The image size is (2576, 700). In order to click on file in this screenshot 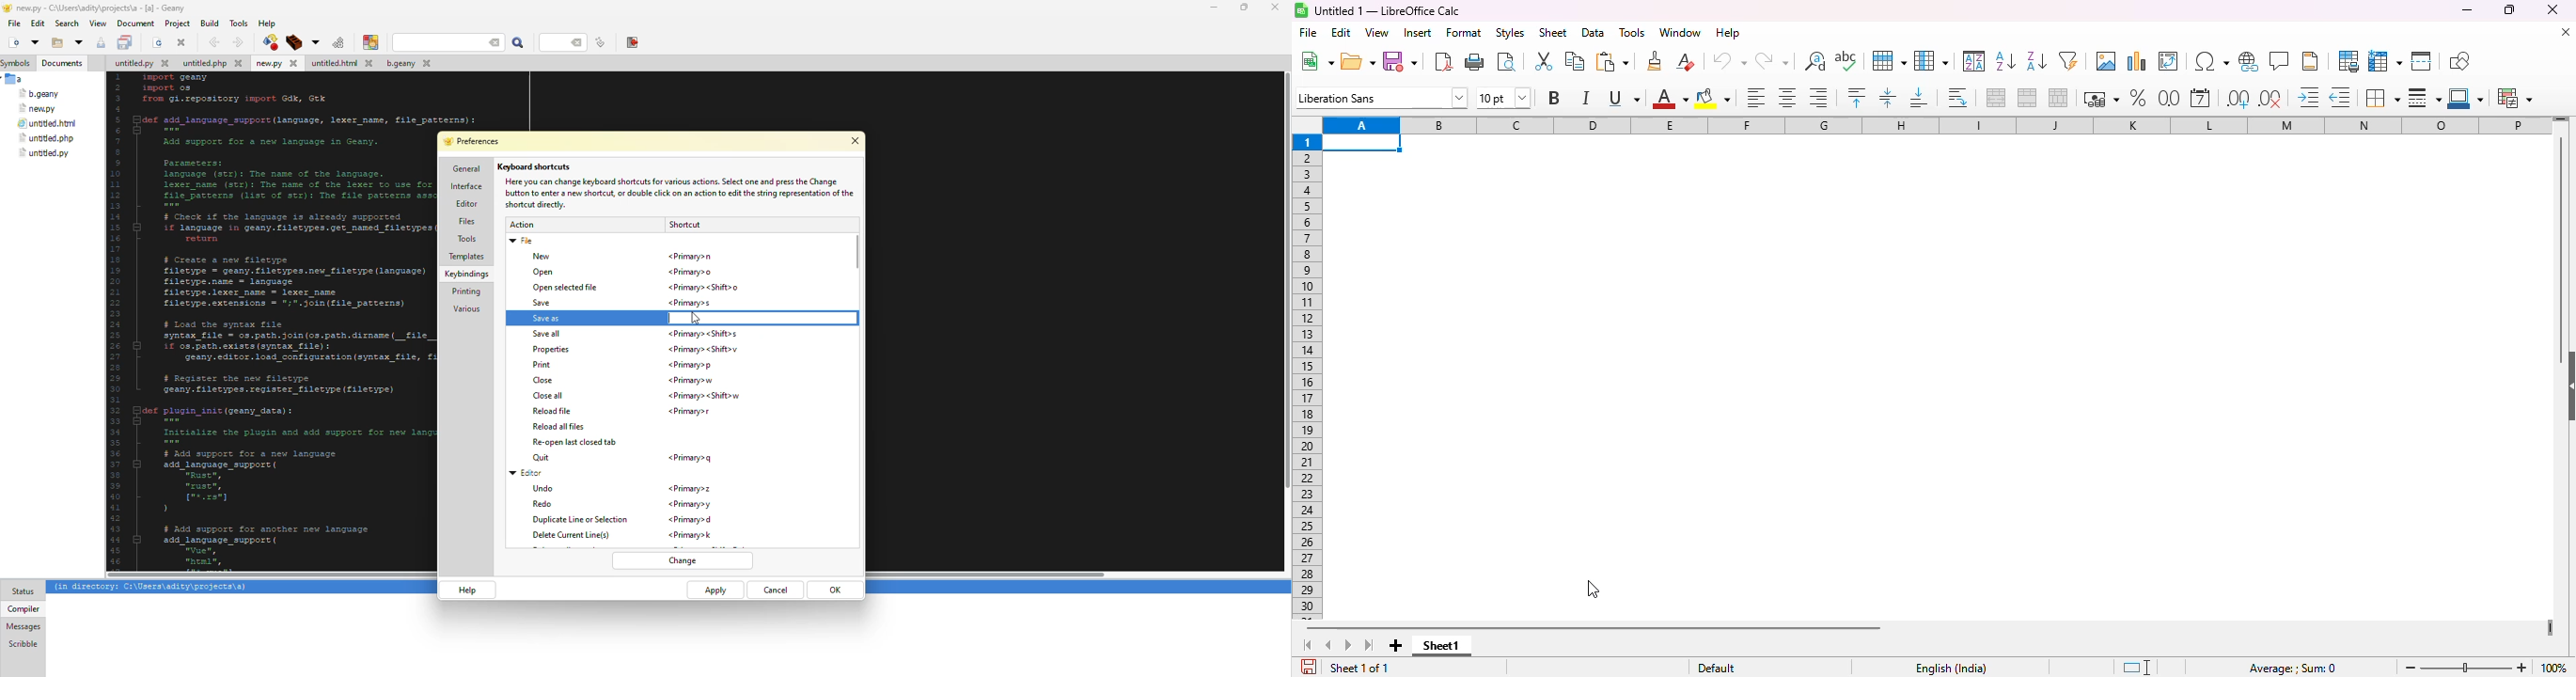, I will do `click(140, 65)`.